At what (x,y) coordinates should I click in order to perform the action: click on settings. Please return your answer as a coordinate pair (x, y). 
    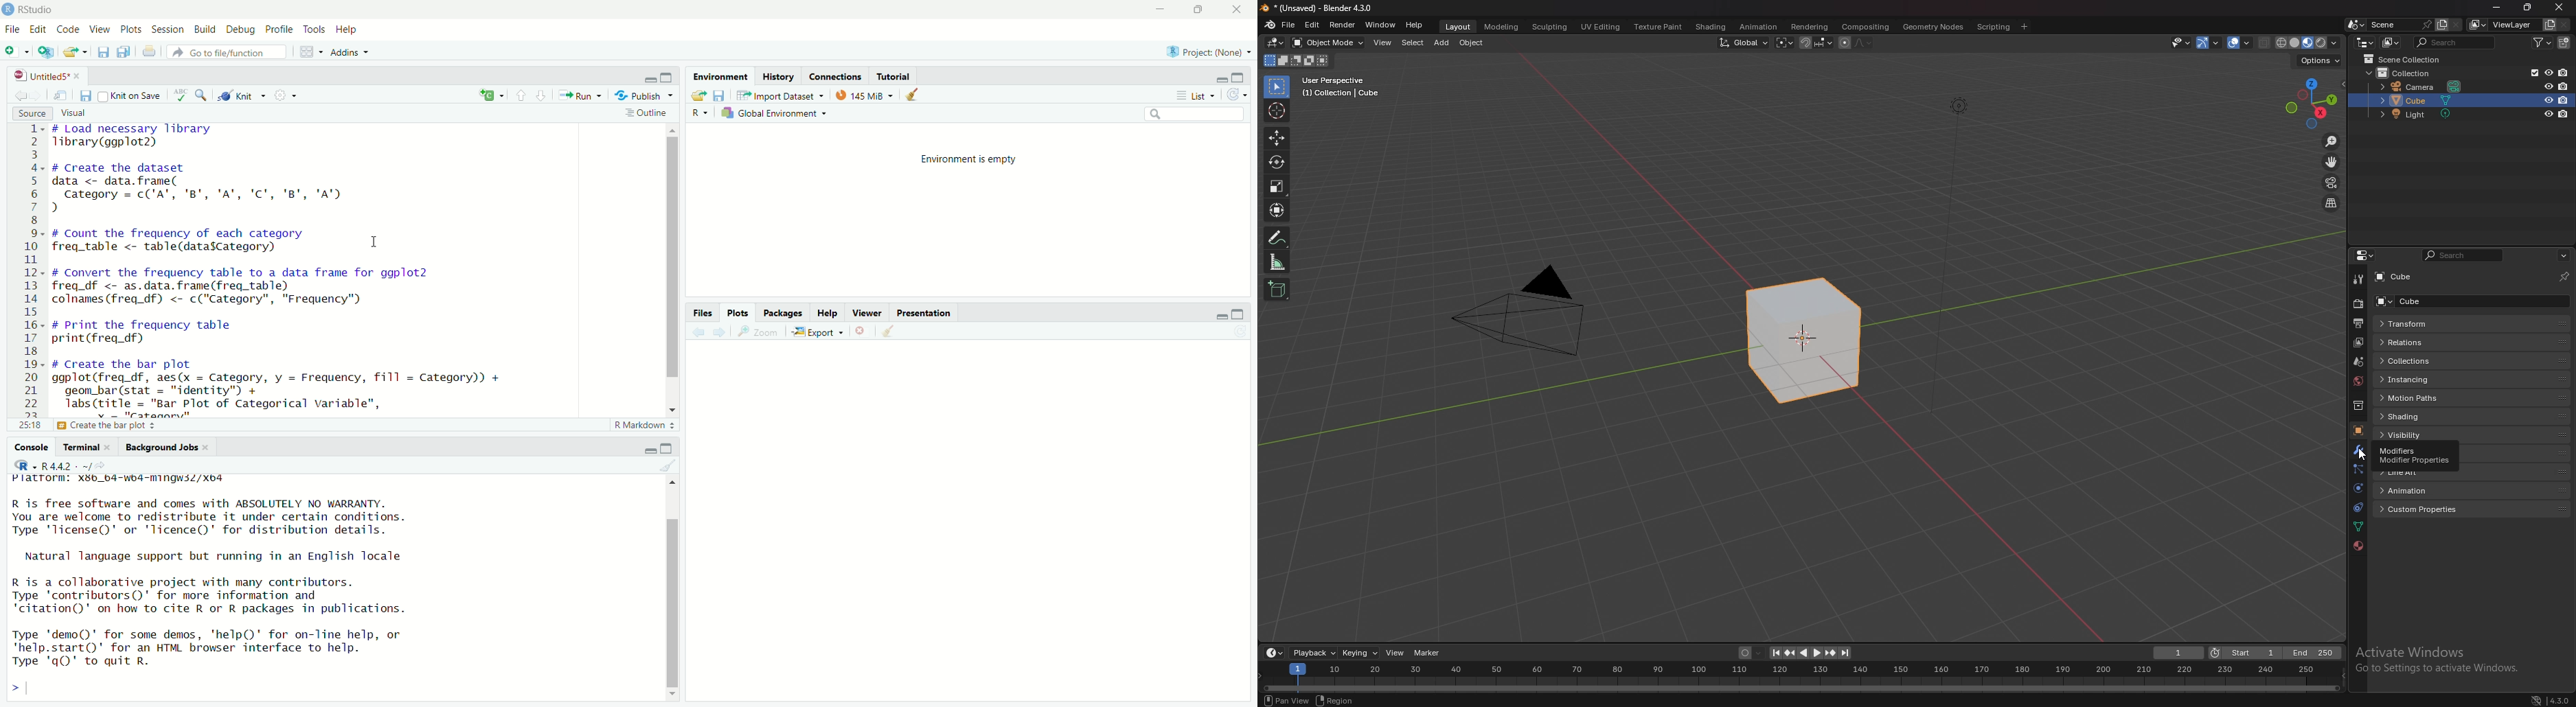
    Looking at the image, I should click on (284, 95).